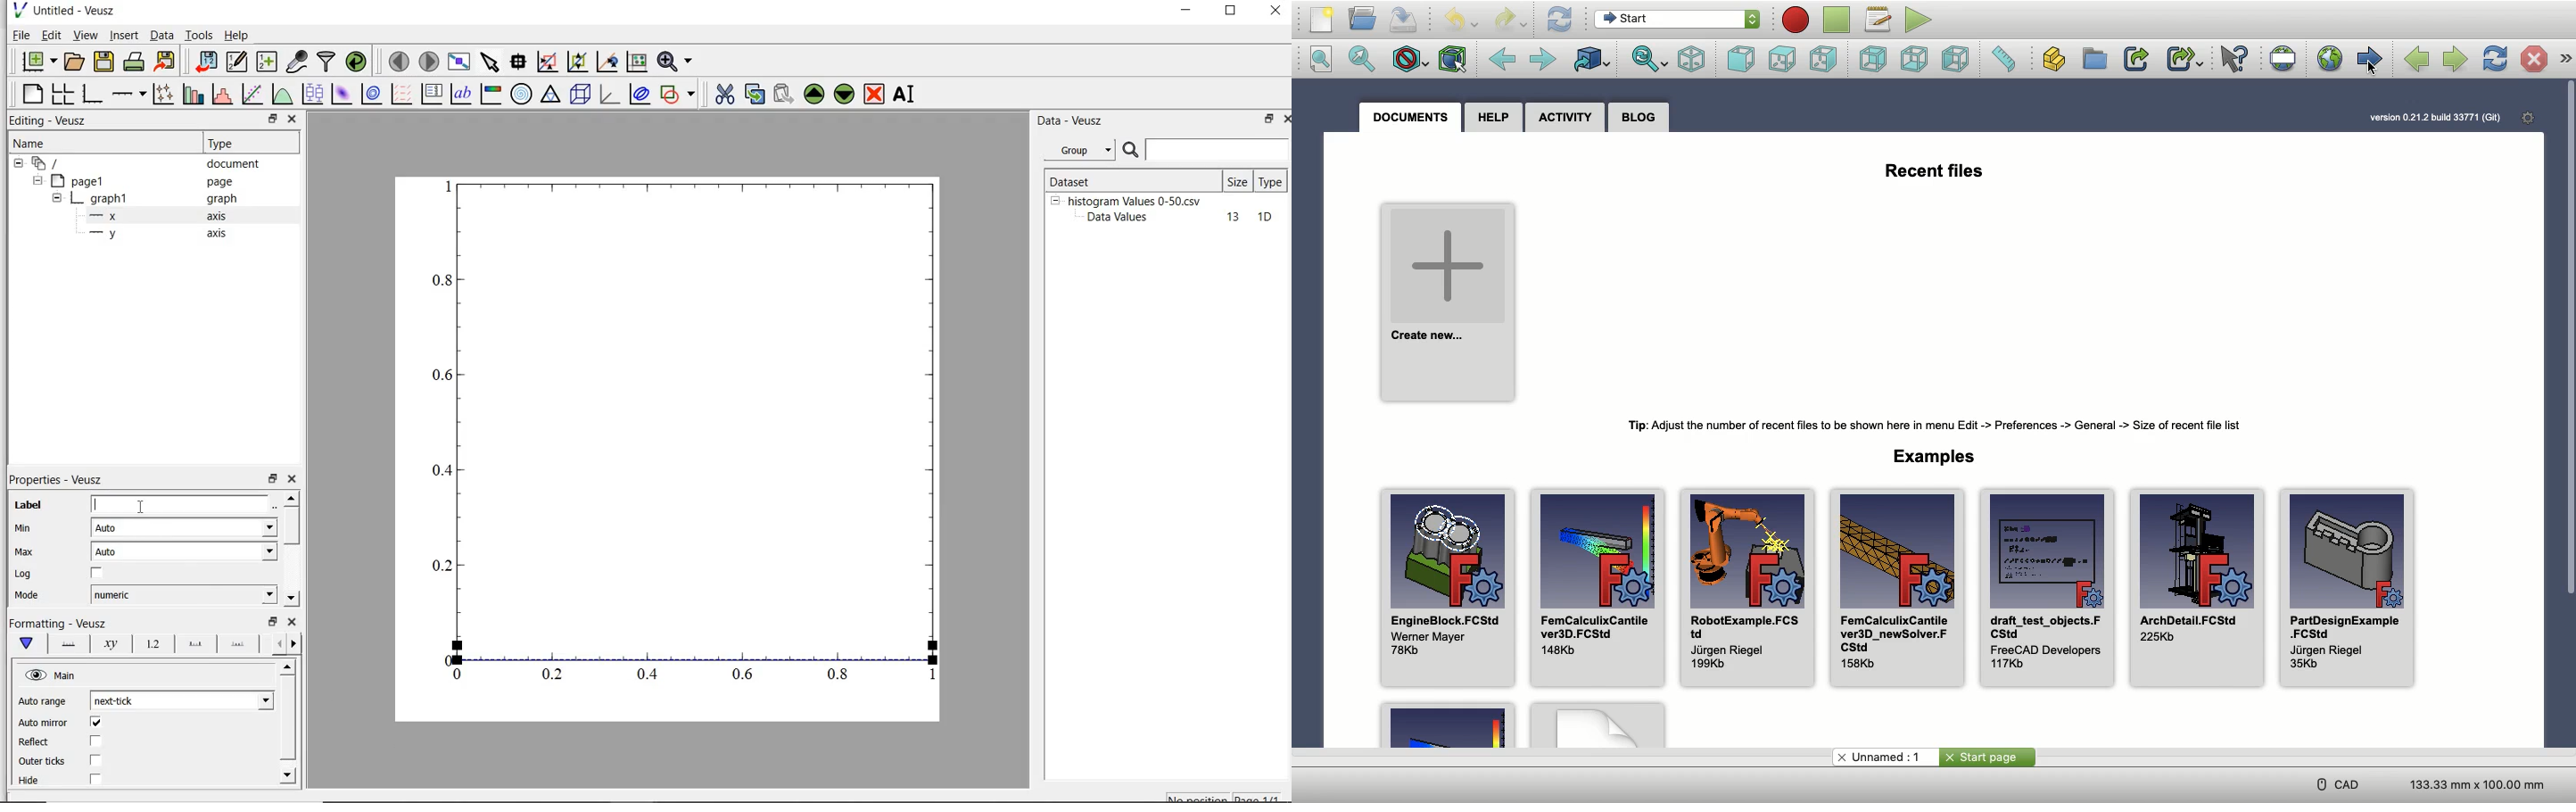 The width and height of the screenshot is (2576, 812). Describe the element at coordinates (44, 761) in the screenshot. I see `| Outer ticks` at that location.